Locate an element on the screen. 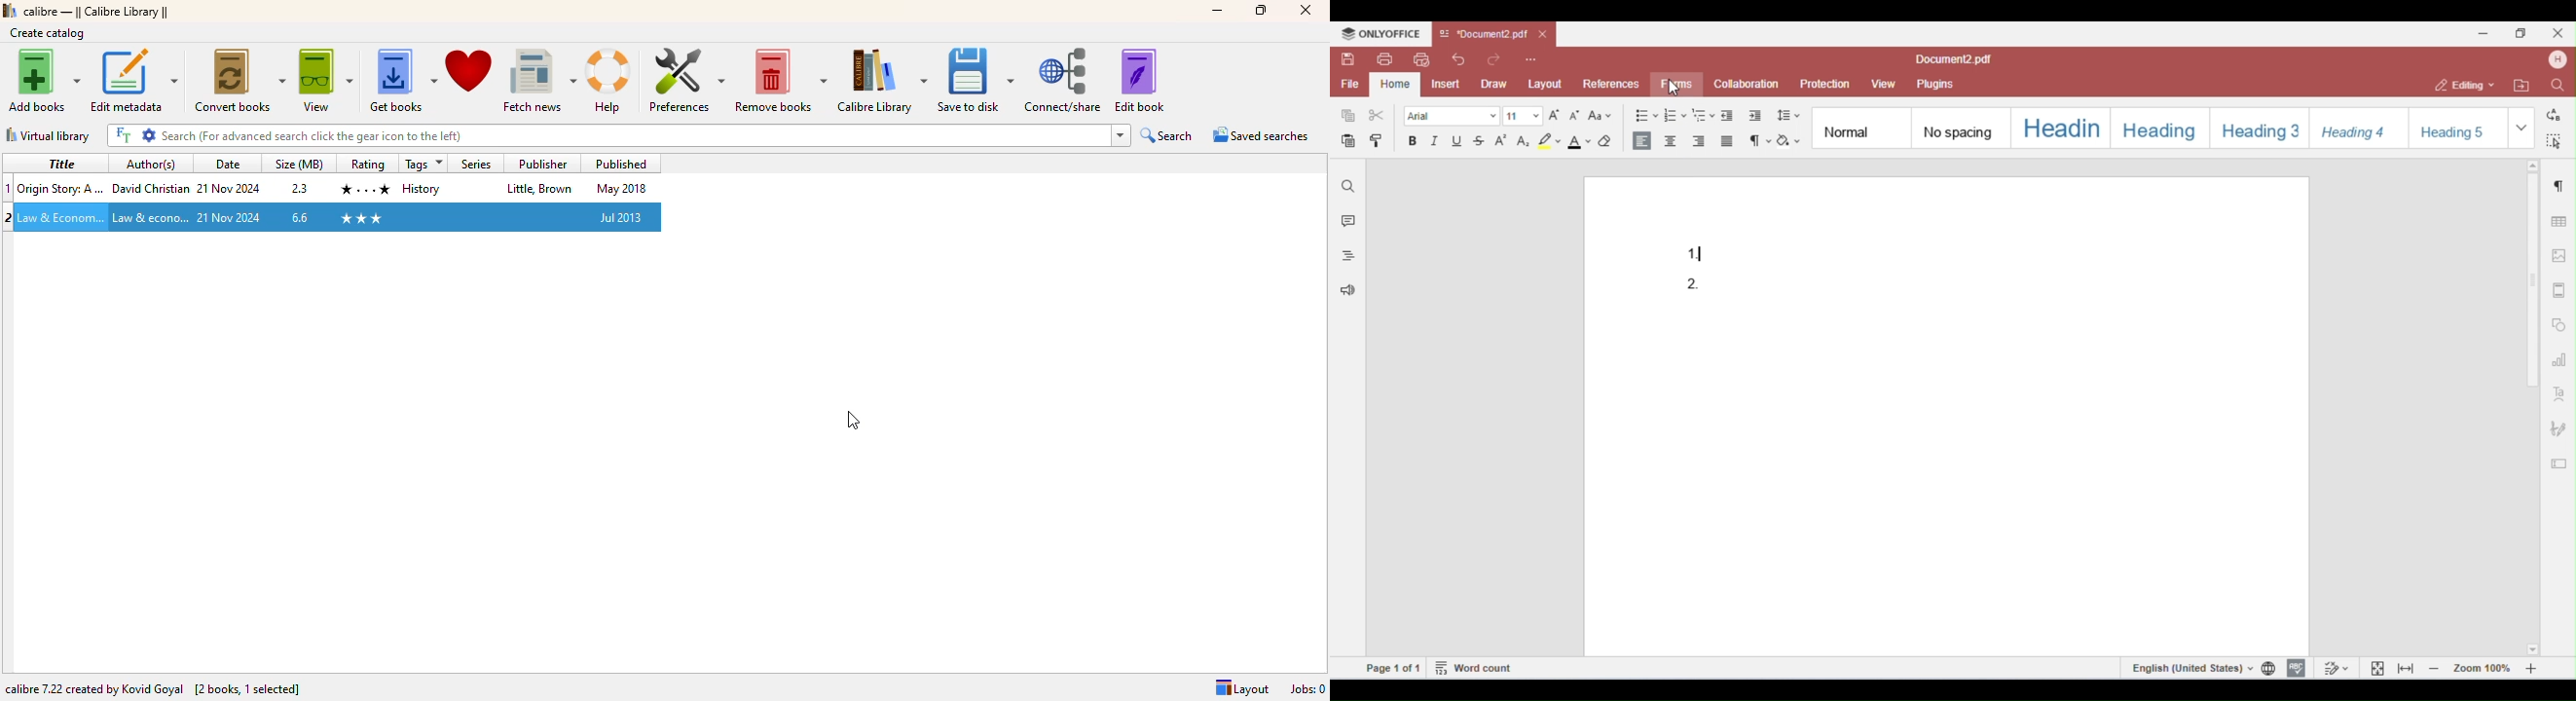  FT is located at coordinates (121, 134).